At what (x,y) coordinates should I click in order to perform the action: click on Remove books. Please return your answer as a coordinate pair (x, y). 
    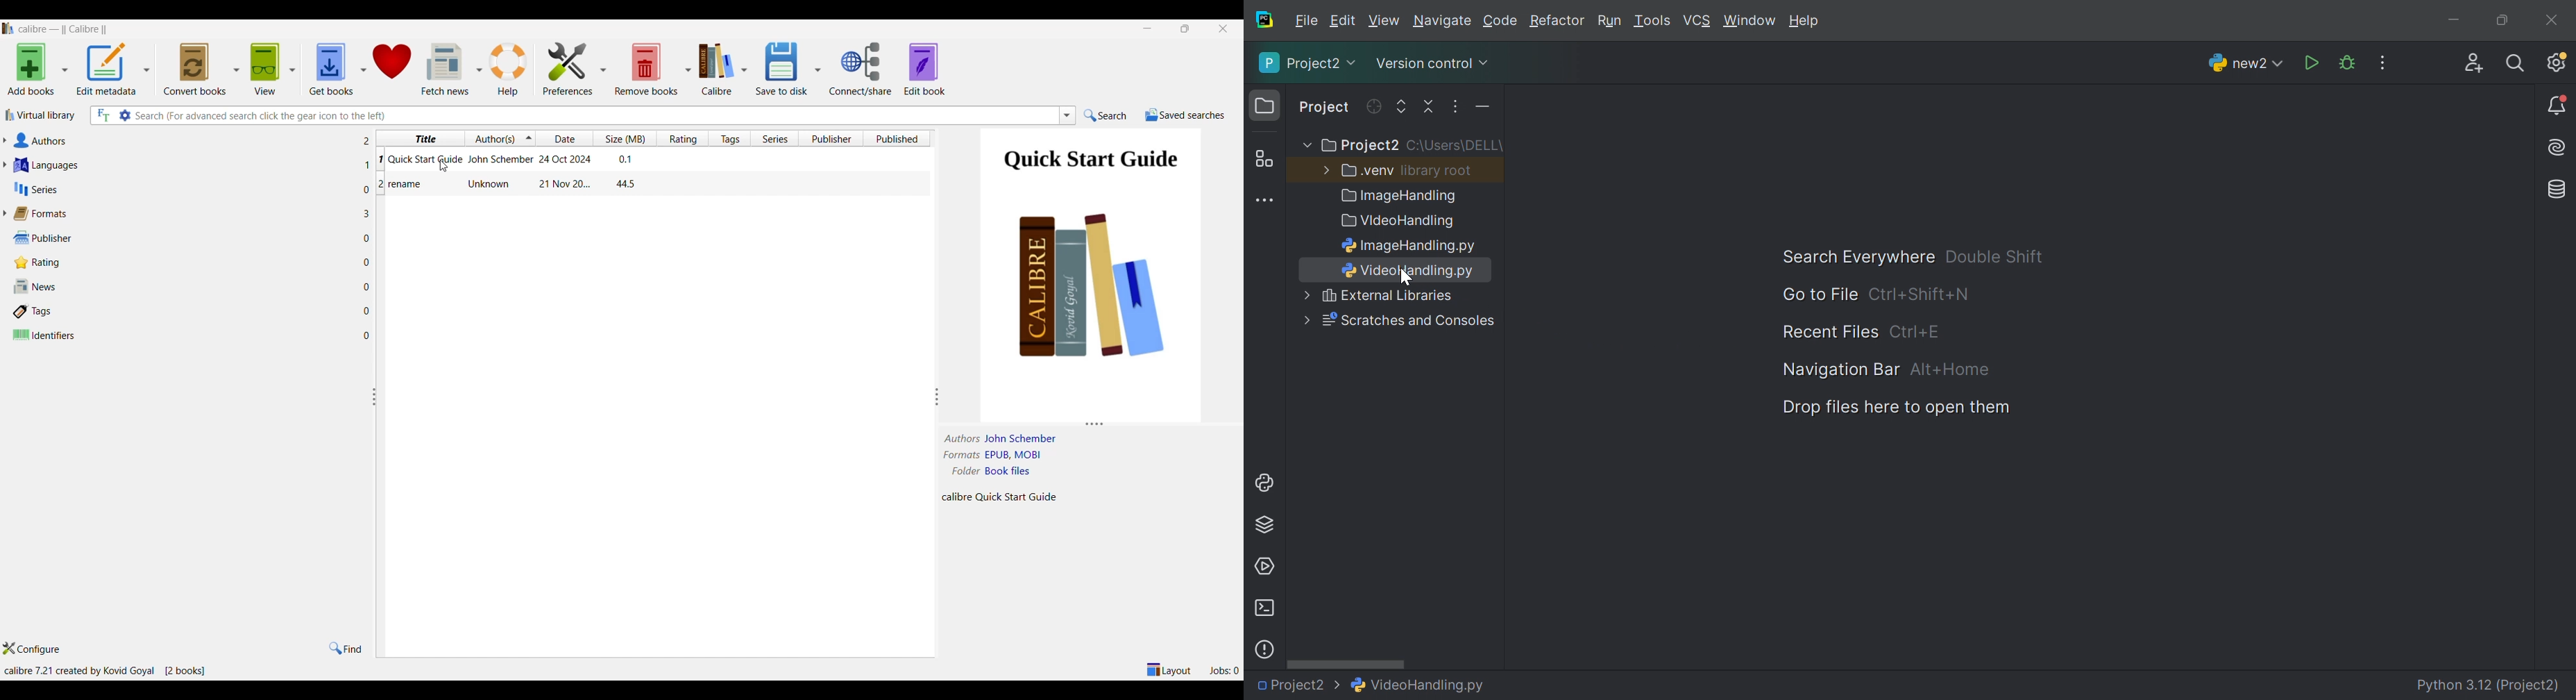
    Looking at the image, I should click on (646, 69).